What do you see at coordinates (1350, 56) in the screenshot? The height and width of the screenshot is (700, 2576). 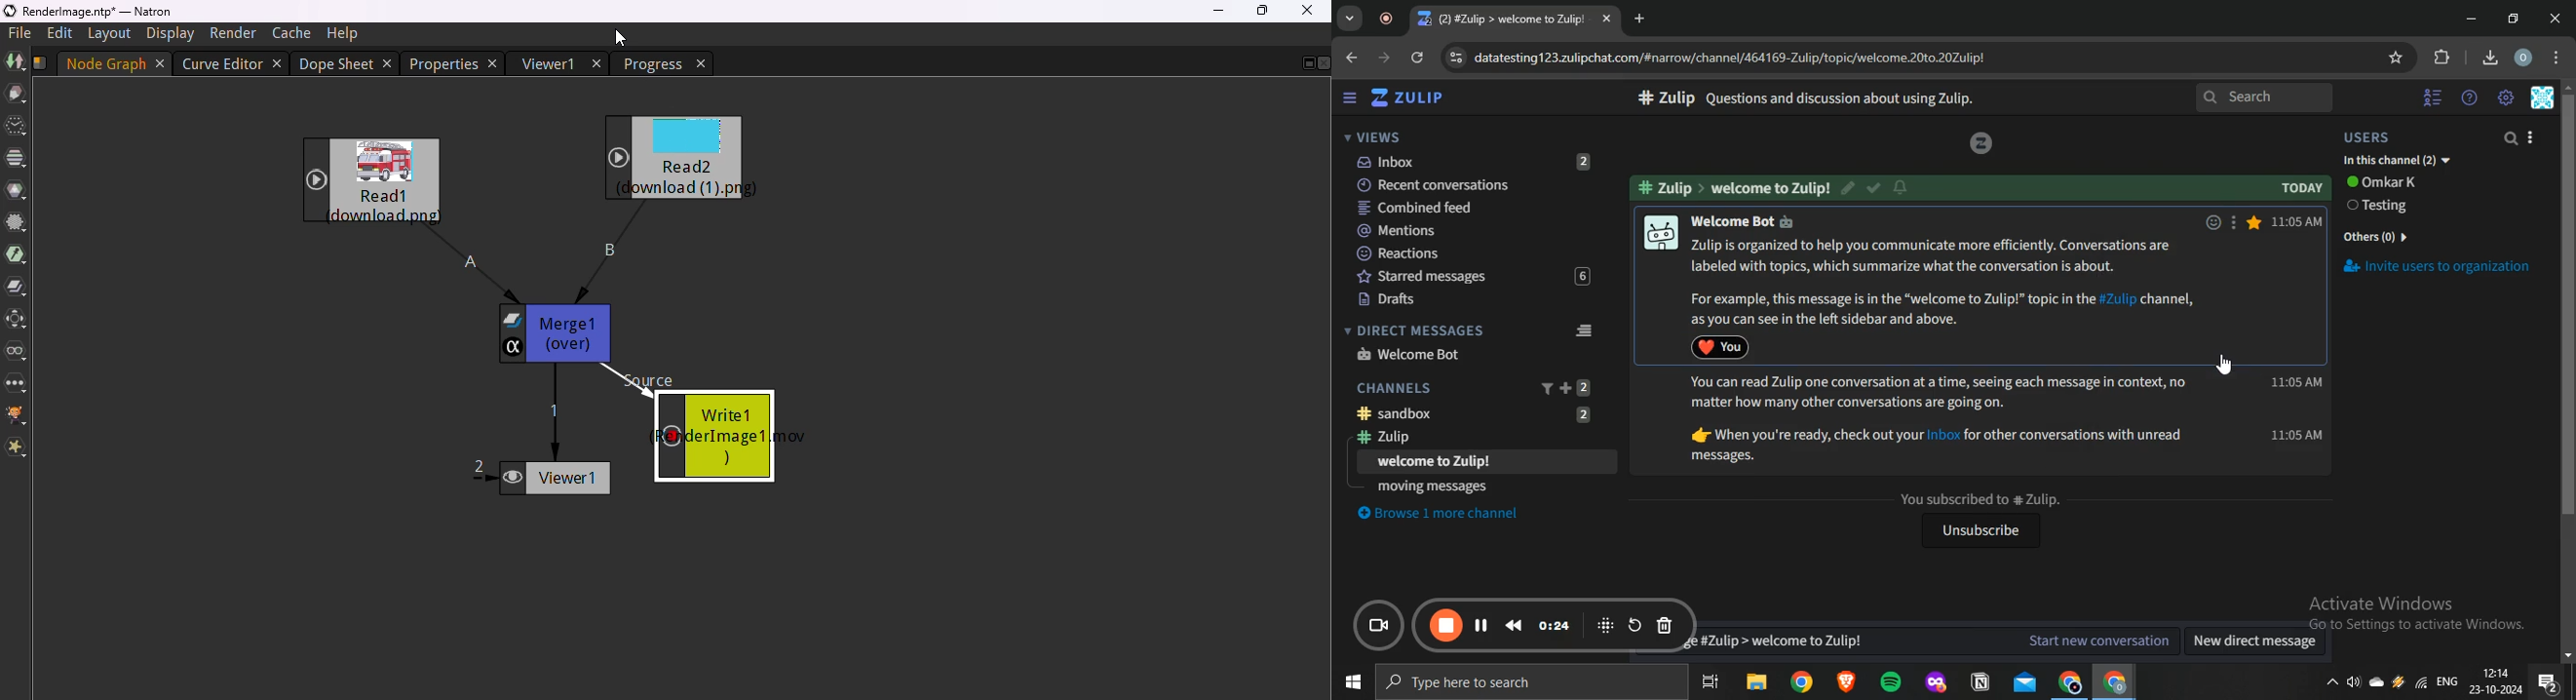 I see `go back to  previous page` at bounding box center [1350, 56].